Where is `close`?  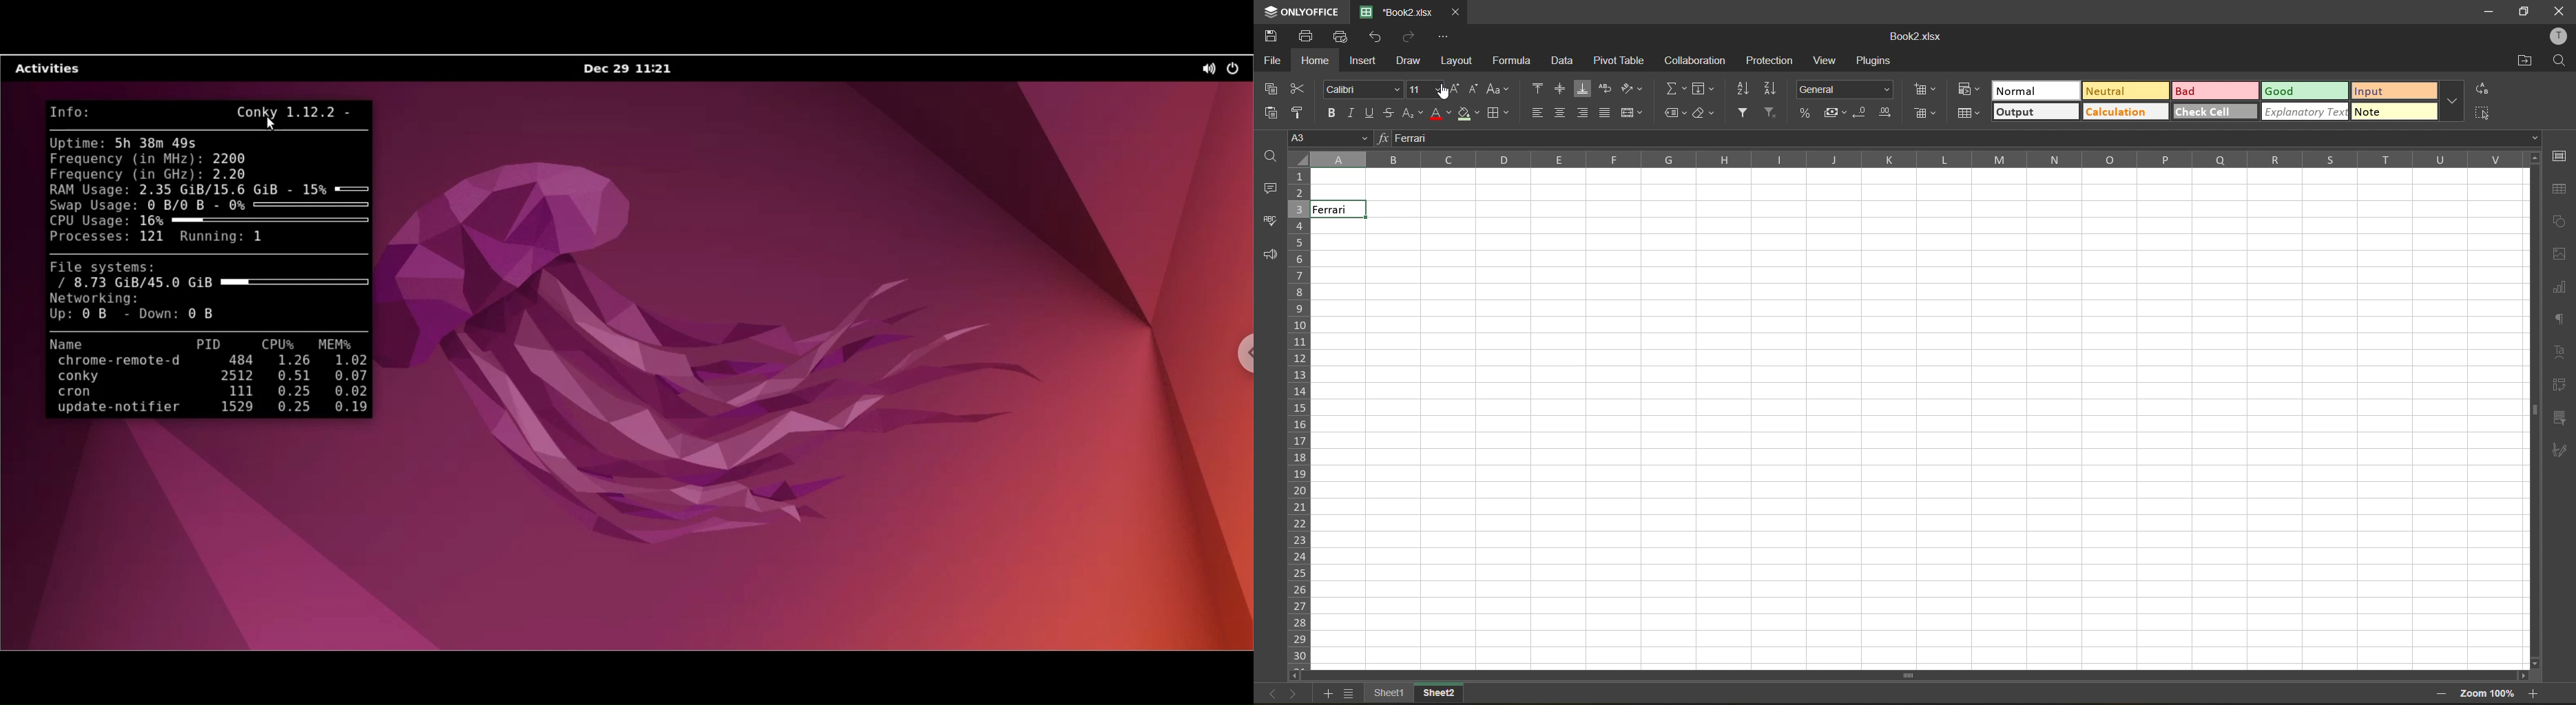 close is located at coordinates (2562, 9).